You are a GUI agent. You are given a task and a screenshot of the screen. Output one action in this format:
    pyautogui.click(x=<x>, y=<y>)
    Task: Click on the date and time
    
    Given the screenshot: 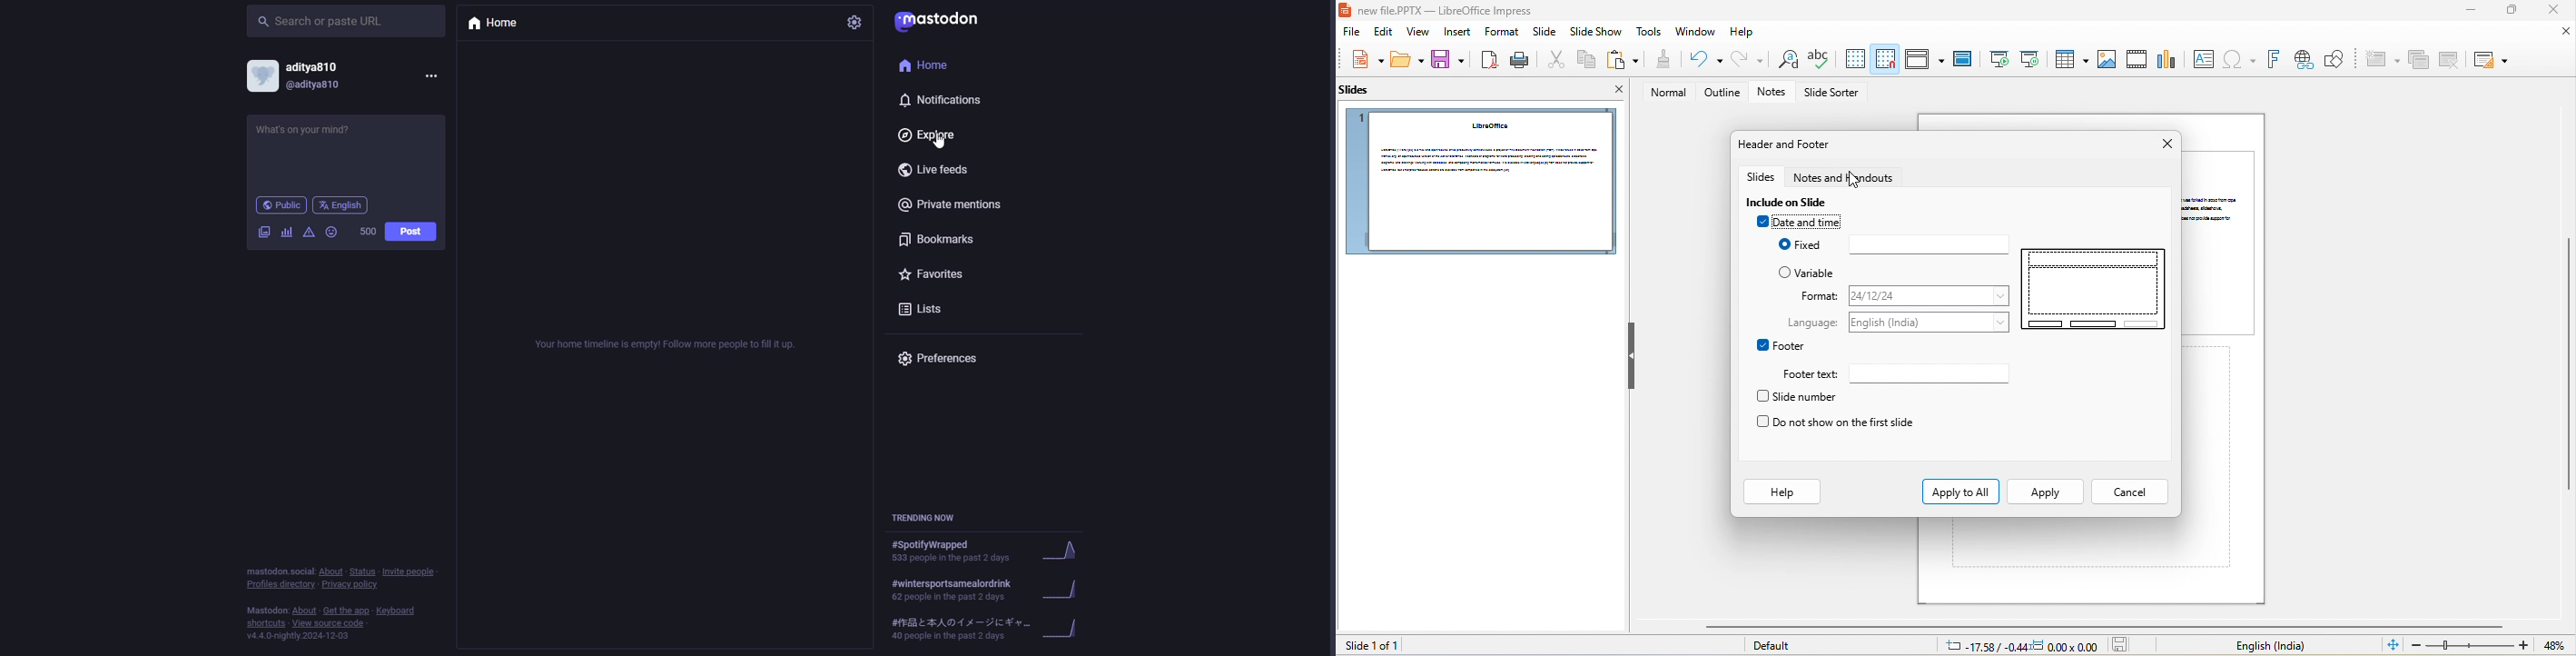 What is the action you would take?
    pyautogui.click(x=1803, y=224)
    